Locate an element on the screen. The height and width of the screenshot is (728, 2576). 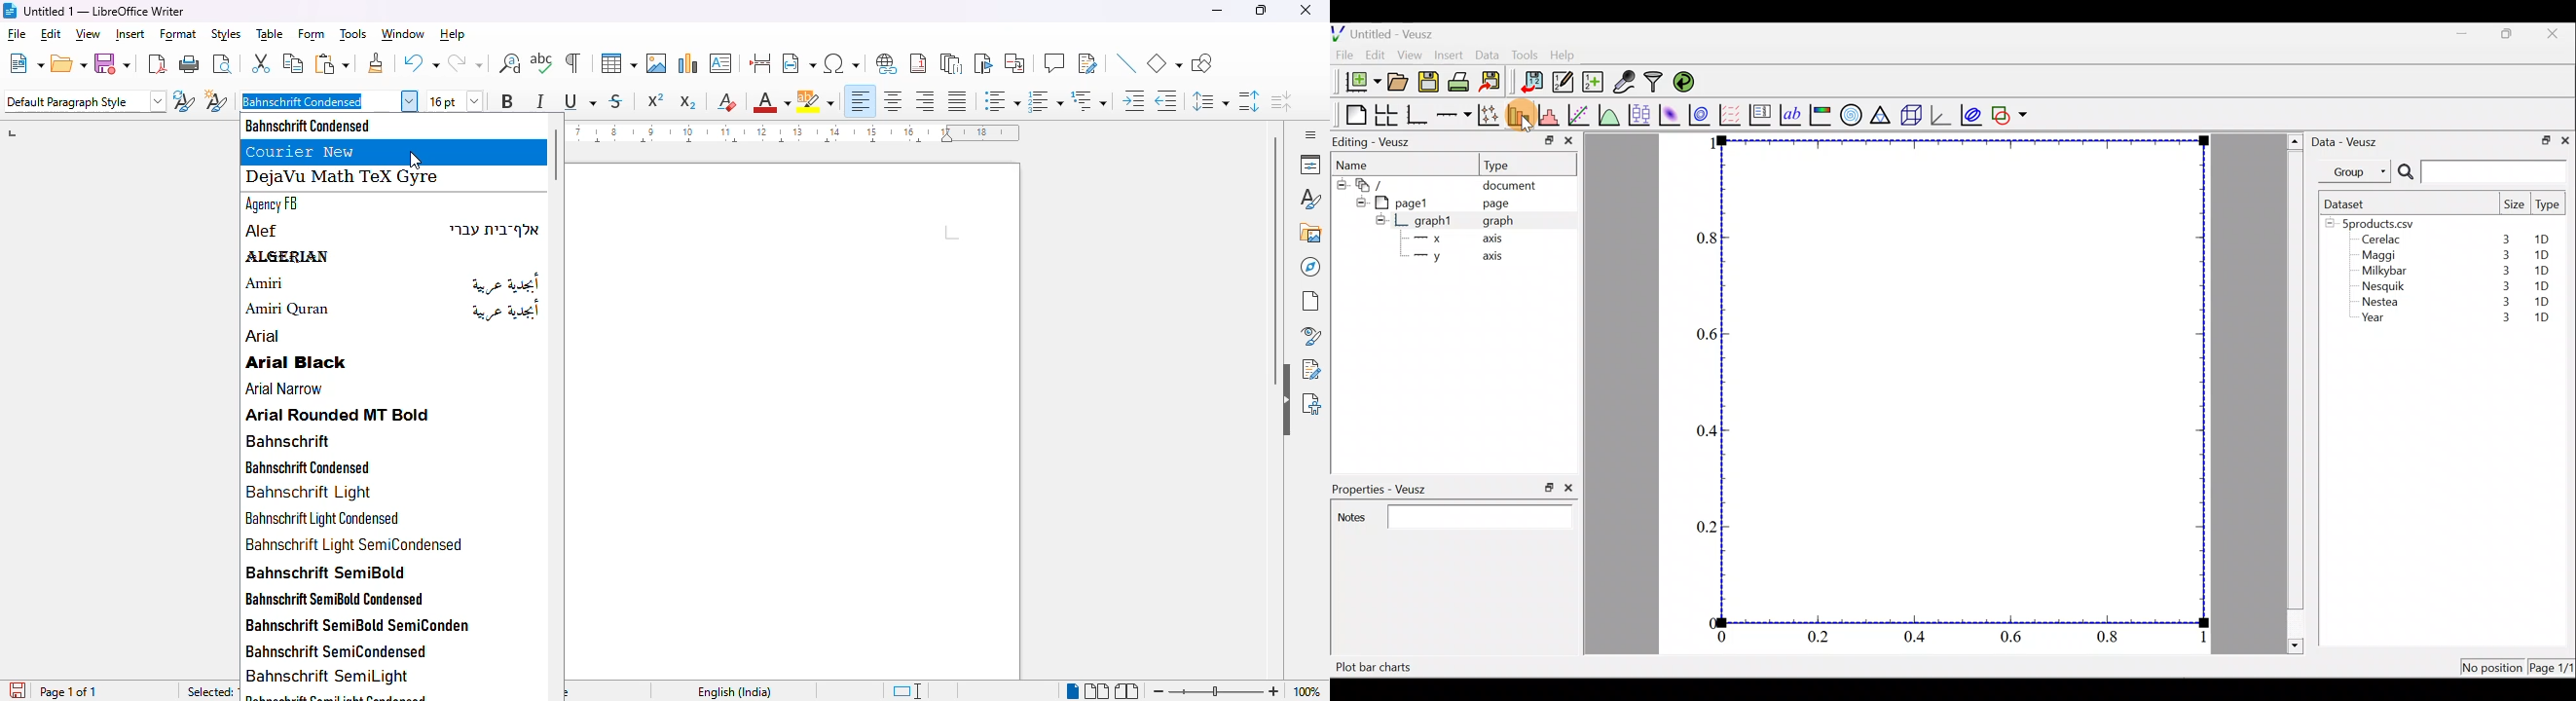
insert special characters is located at coordinates (844, 63).